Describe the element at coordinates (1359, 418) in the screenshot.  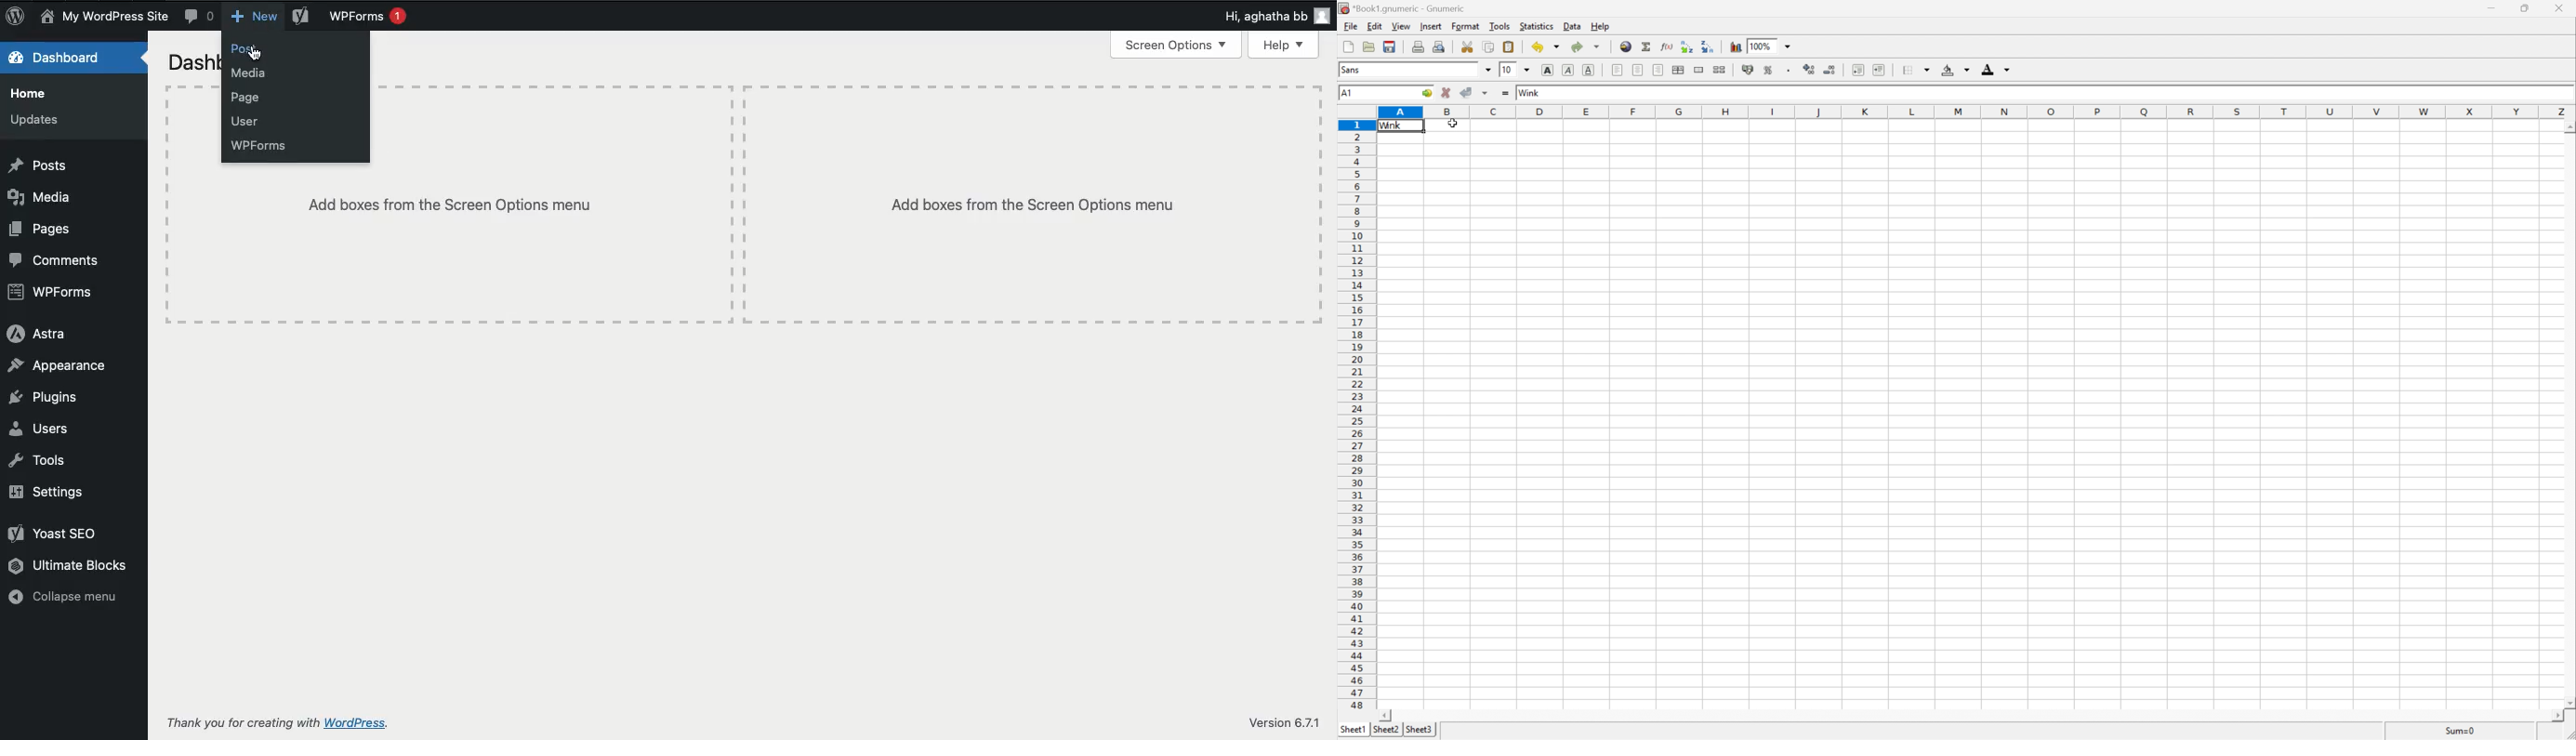
I see `row numbers` at that location.